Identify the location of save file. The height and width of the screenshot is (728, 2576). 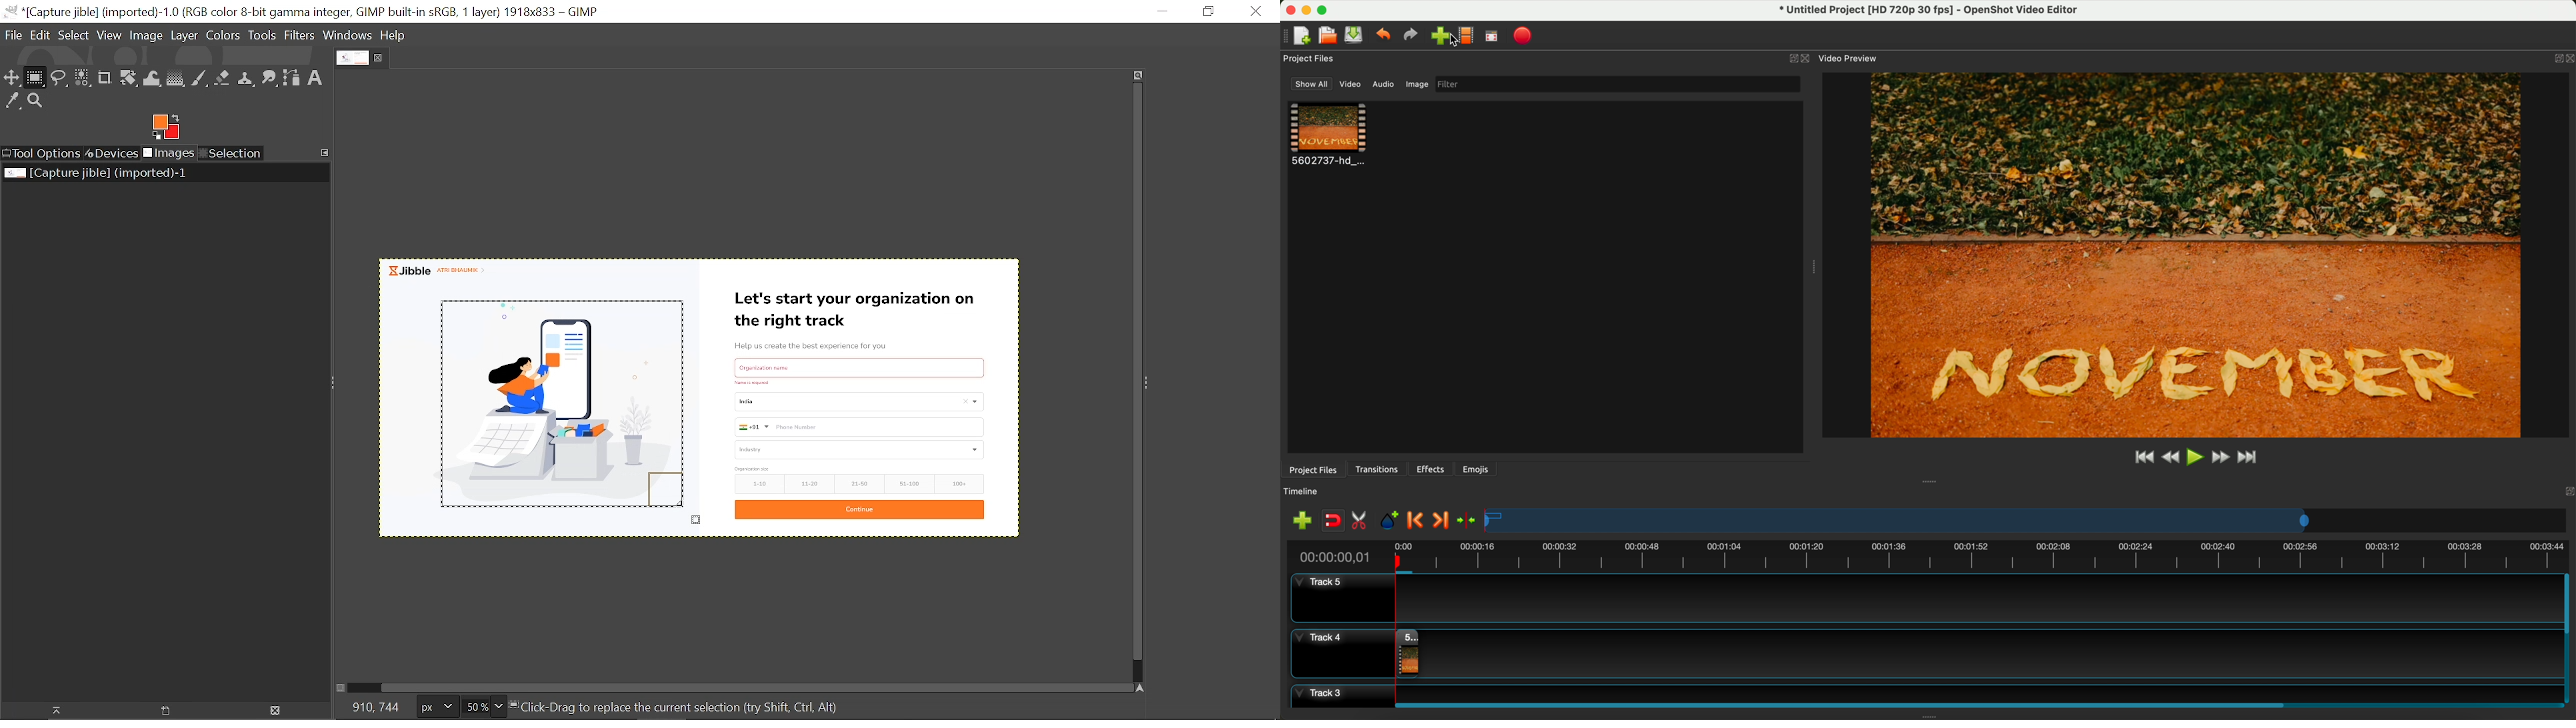
(1355, 35).